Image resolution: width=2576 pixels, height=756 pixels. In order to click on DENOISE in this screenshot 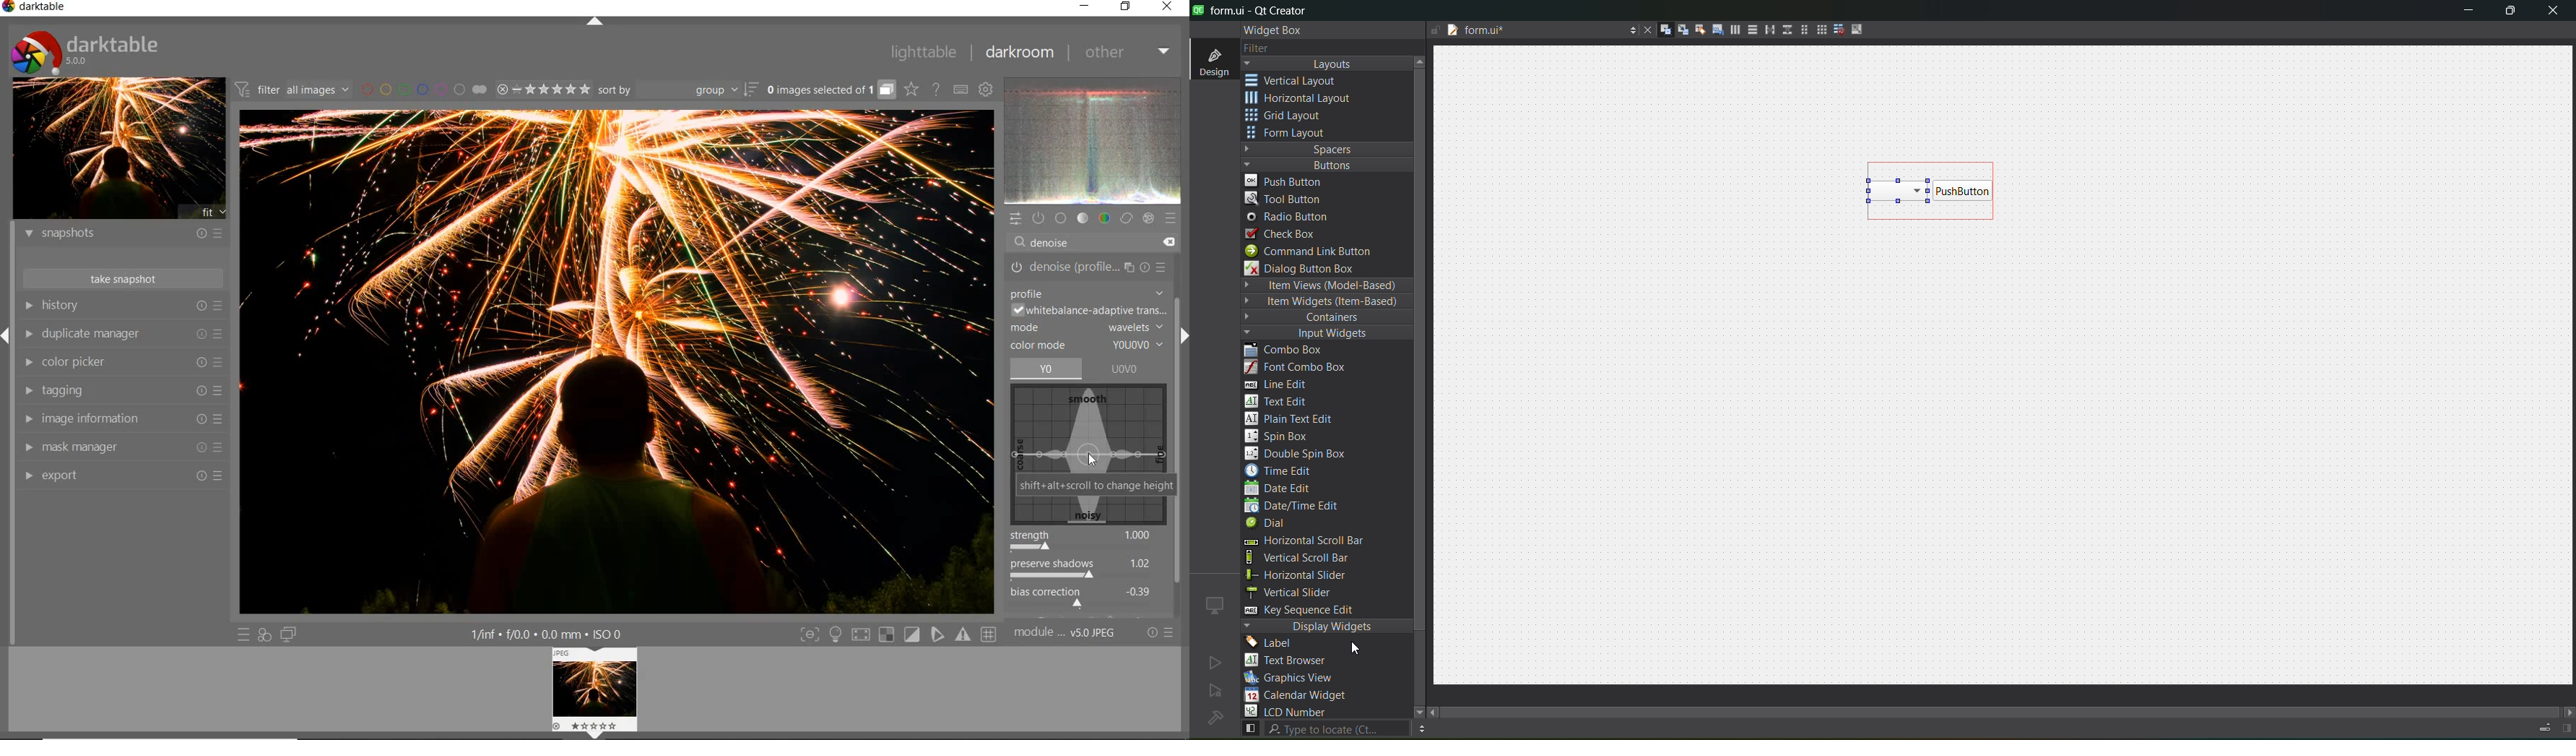, I will do `click(1057, 244)`.